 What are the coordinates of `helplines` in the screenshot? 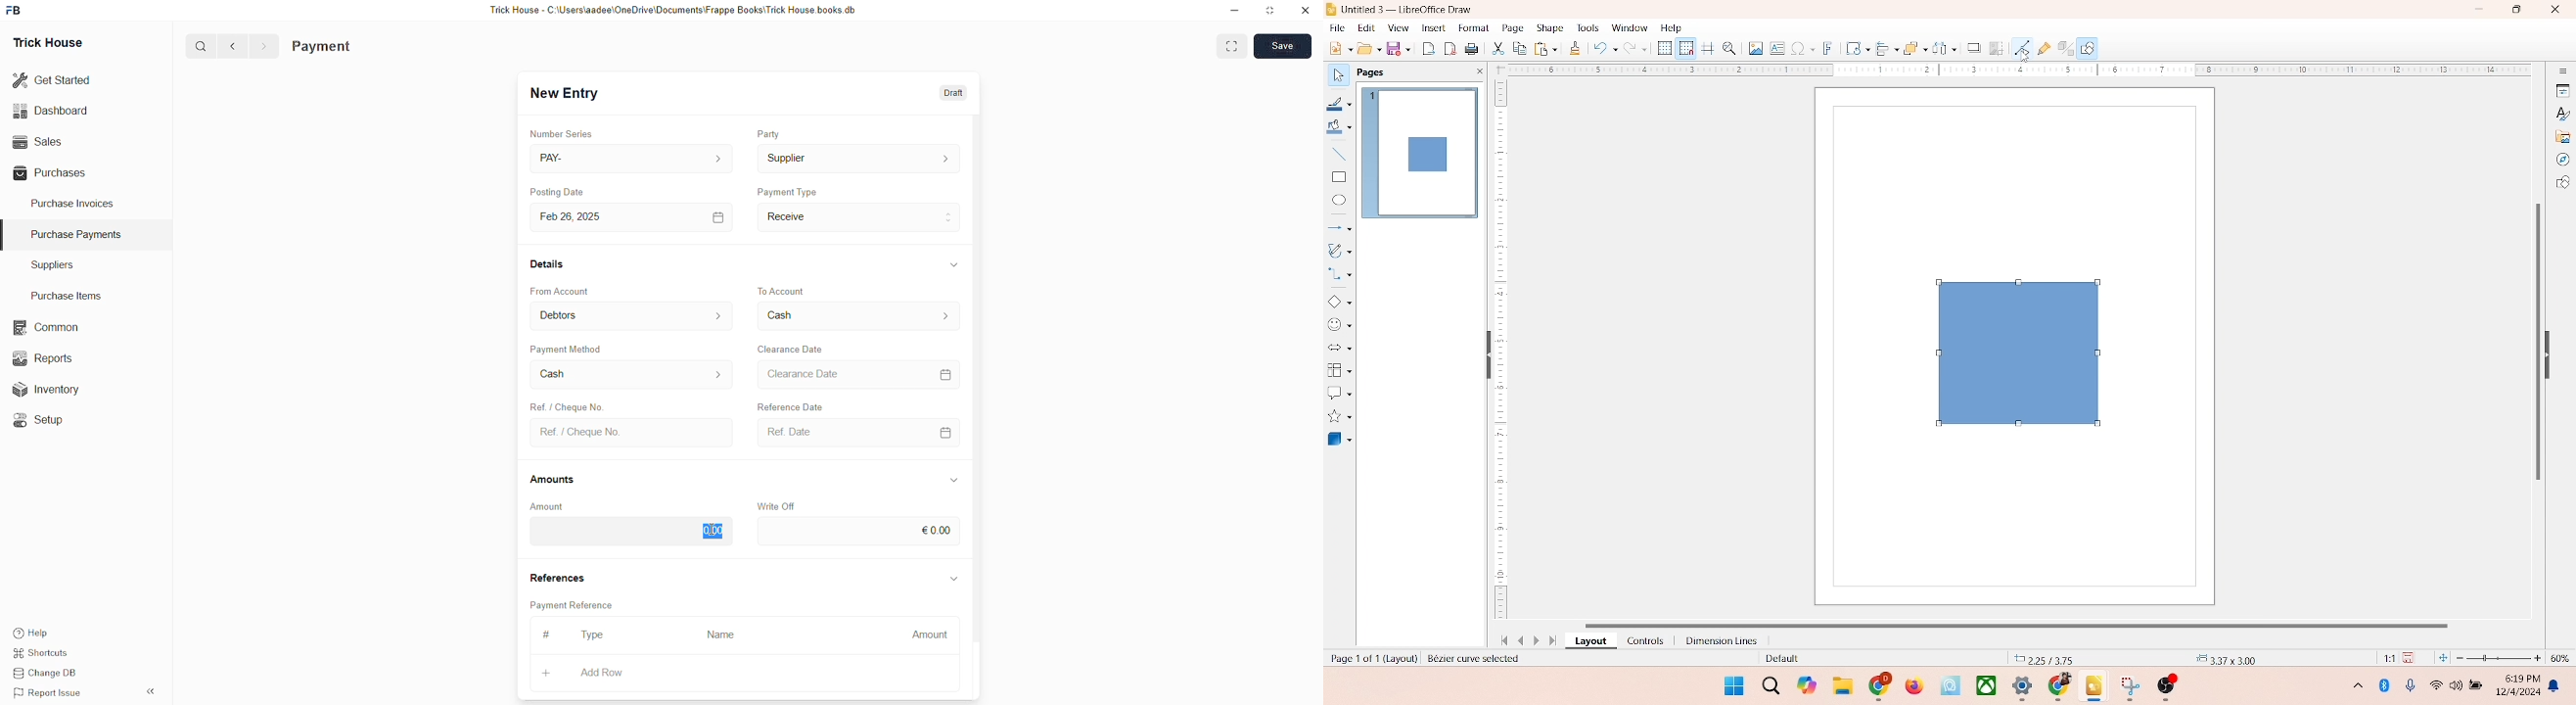 It's located at (1707, 49).